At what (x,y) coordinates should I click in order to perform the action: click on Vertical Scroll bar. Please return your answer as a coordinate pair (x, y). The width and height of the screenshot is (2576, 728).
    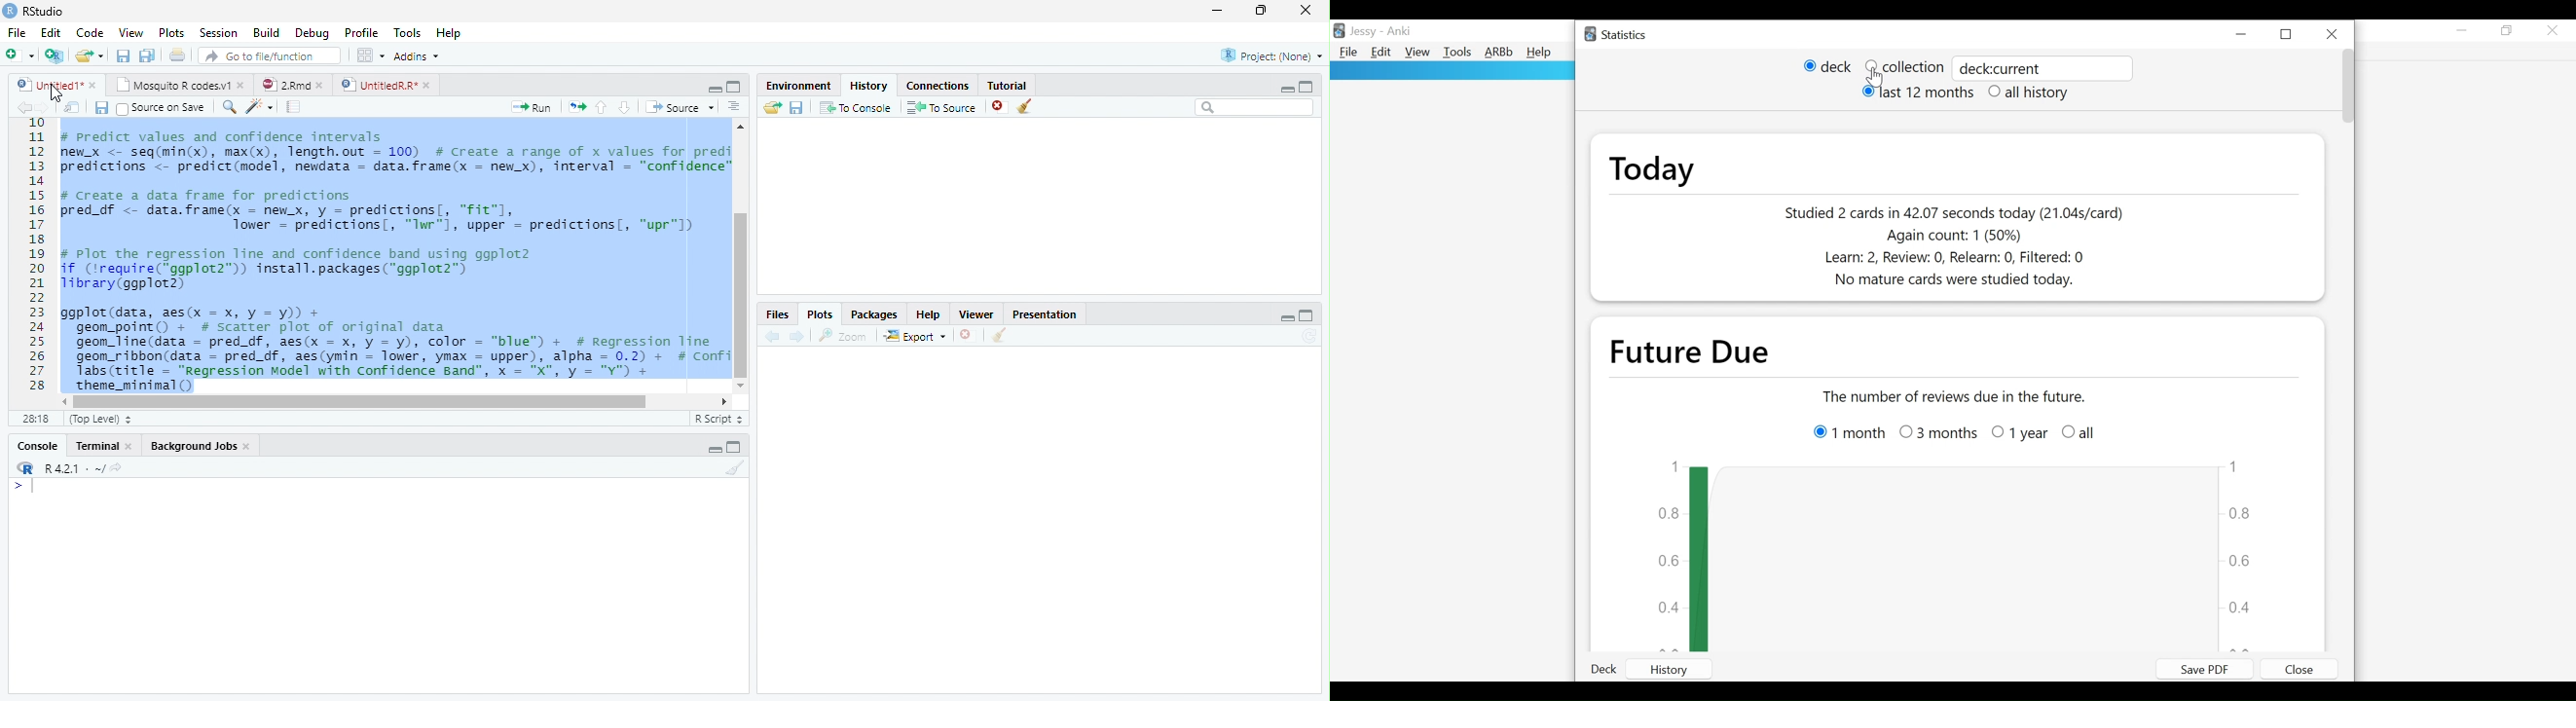
    Looking at the image, I should click on (2347, 88).